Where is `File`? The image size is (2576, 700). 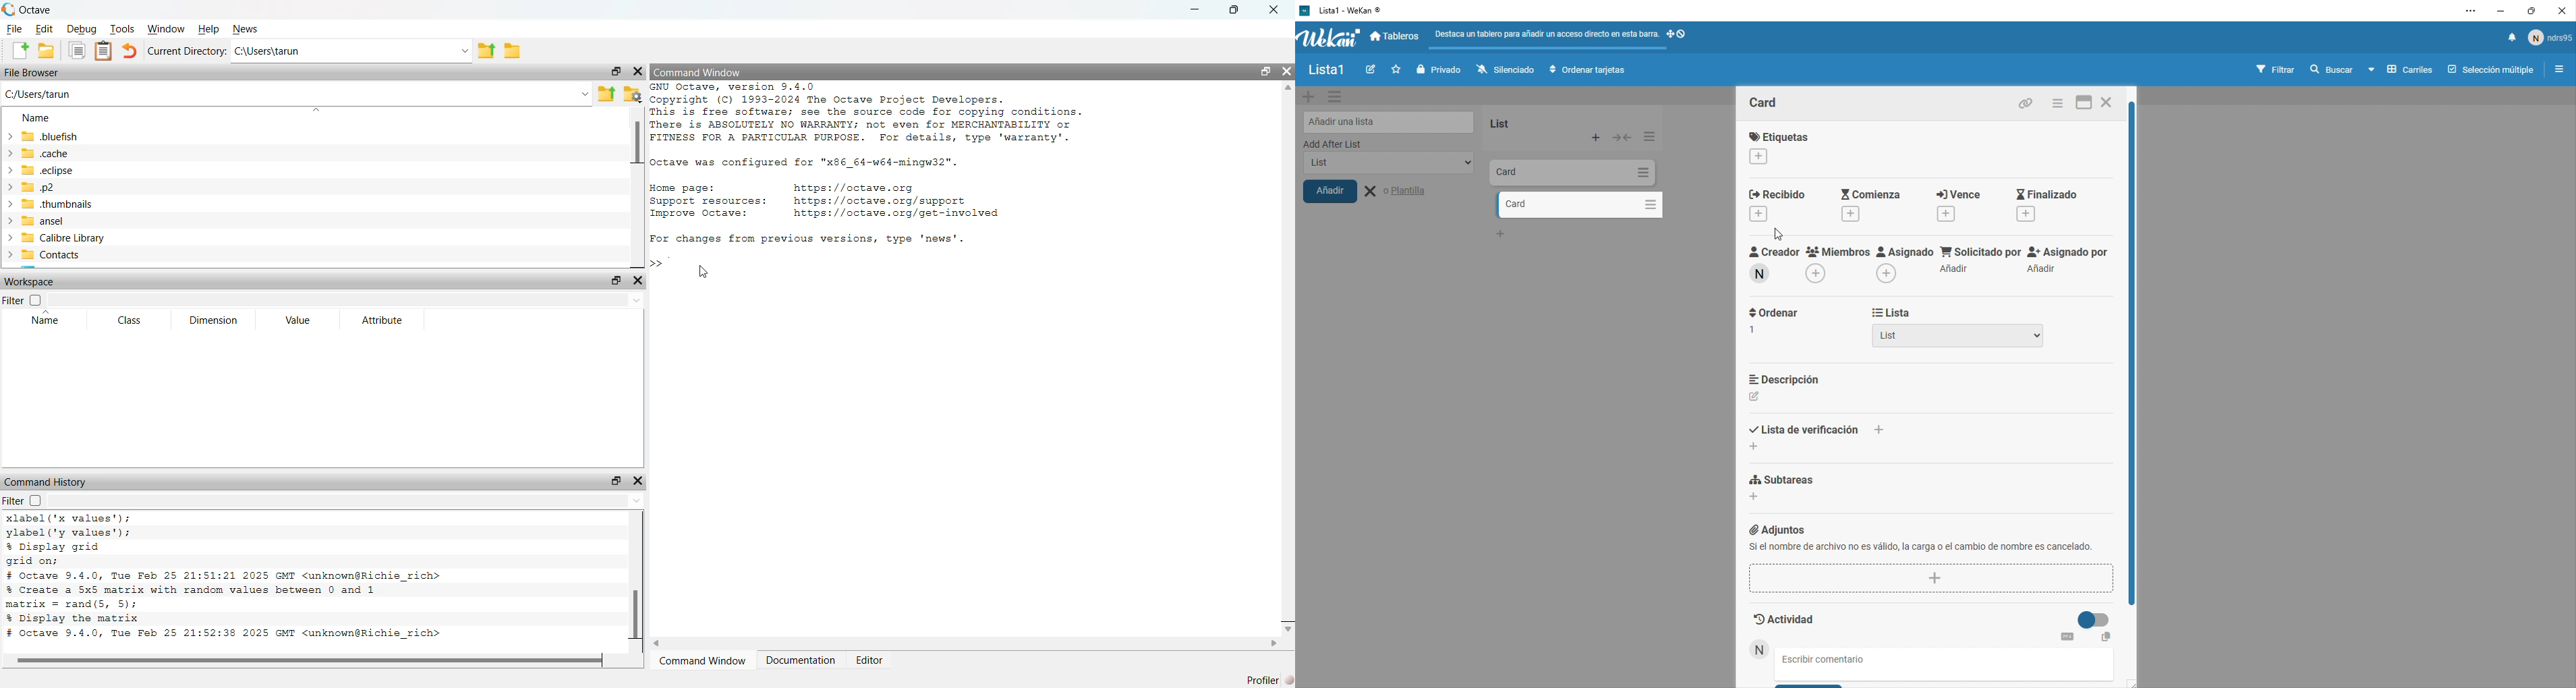
File is located at coordinates (14, 28).